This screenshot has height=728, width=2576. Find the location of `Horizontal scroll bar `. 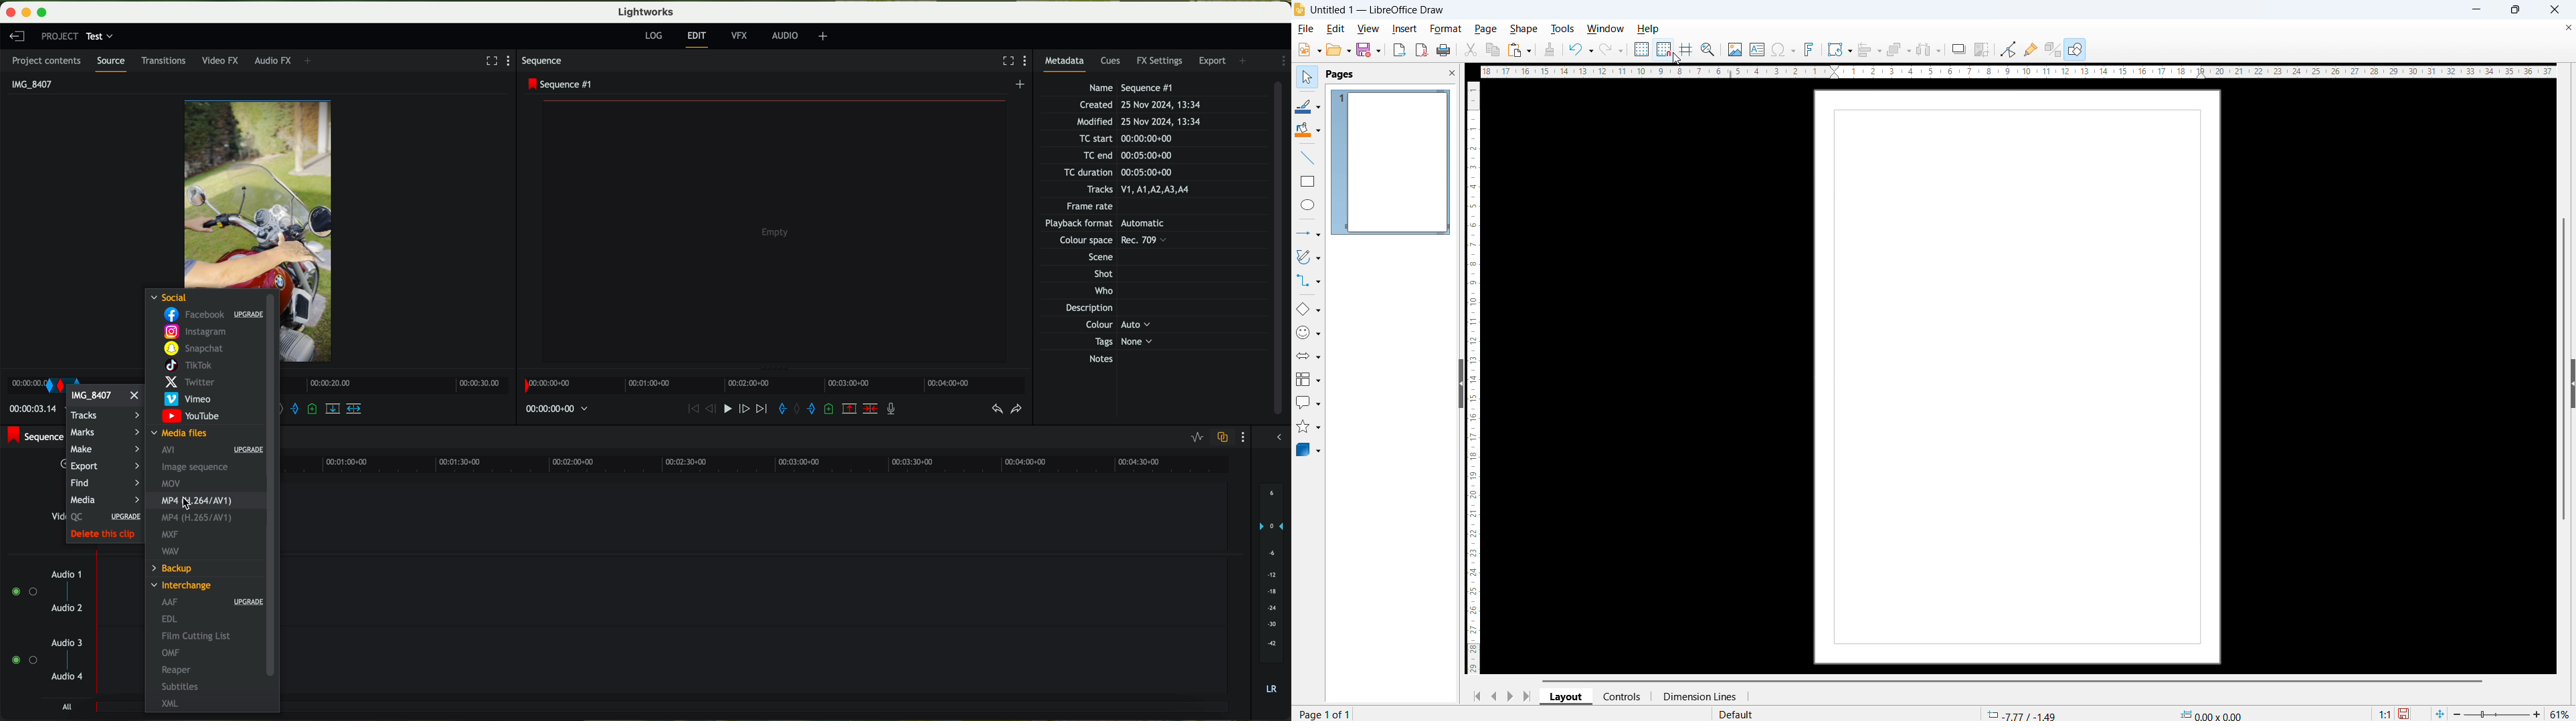

Horizontal scroll bar  is located at coordinates (2012, 681).